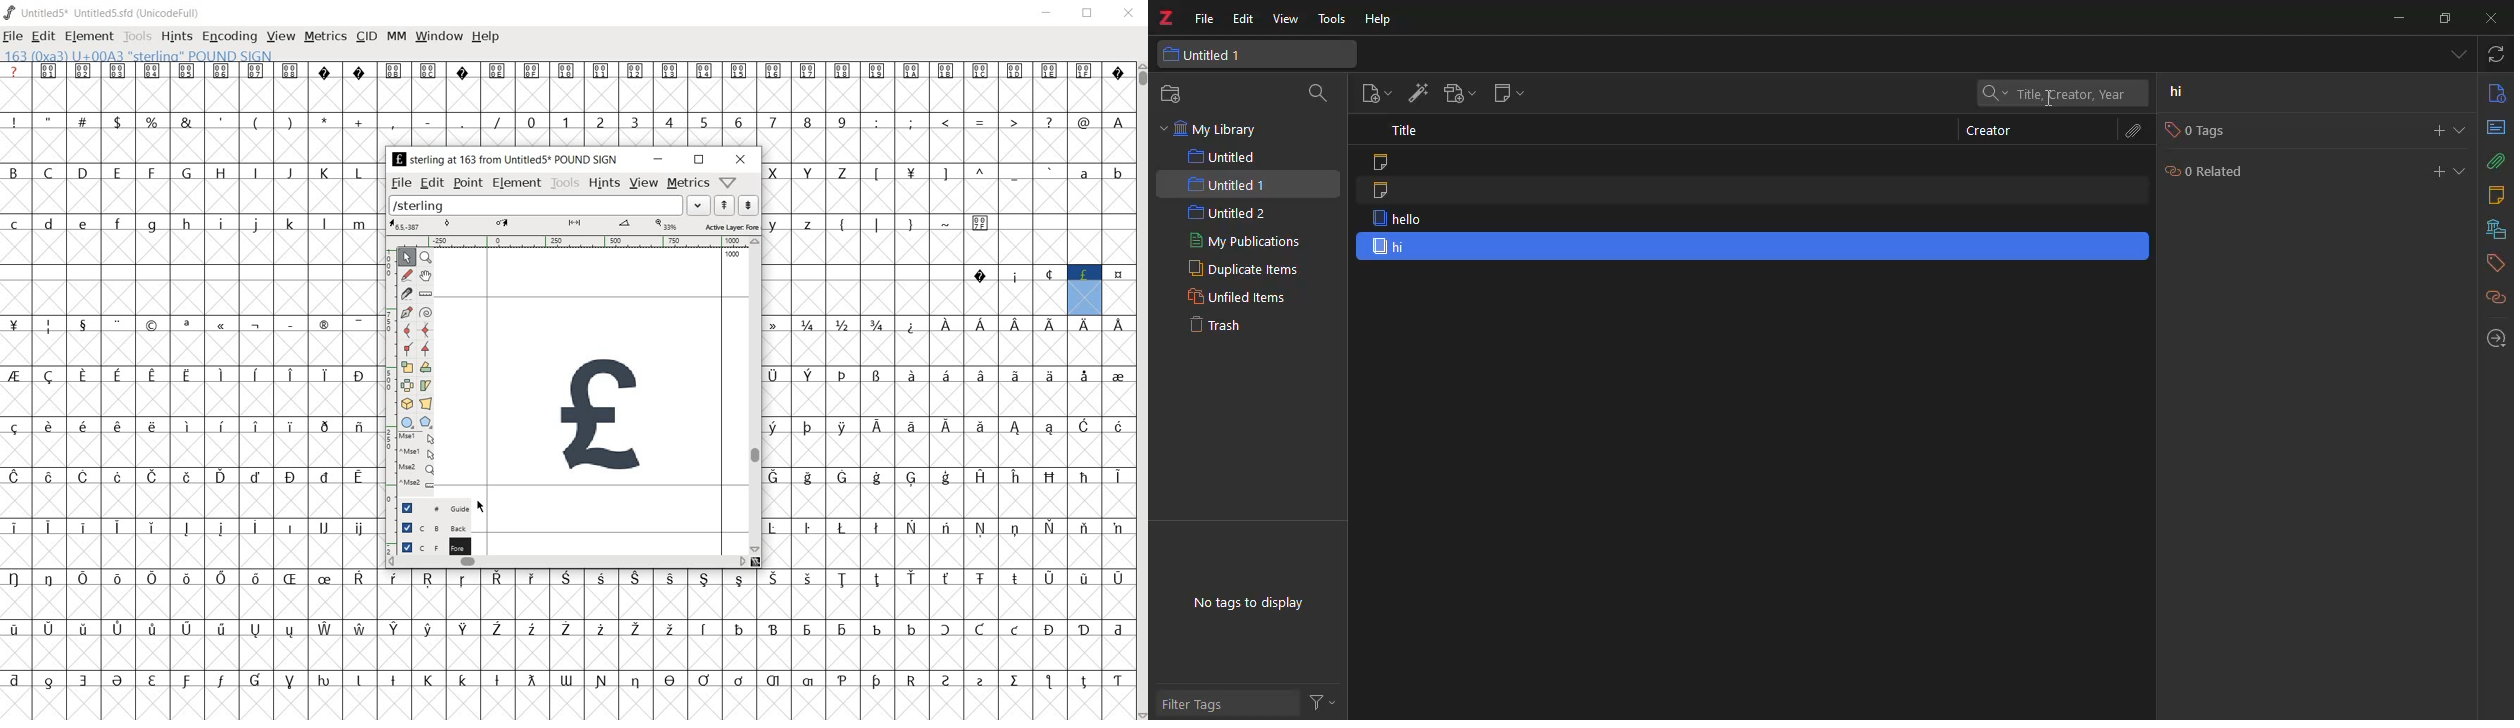 The image size is (2520, 728). I want to click on Symbol, so click(778, 528).